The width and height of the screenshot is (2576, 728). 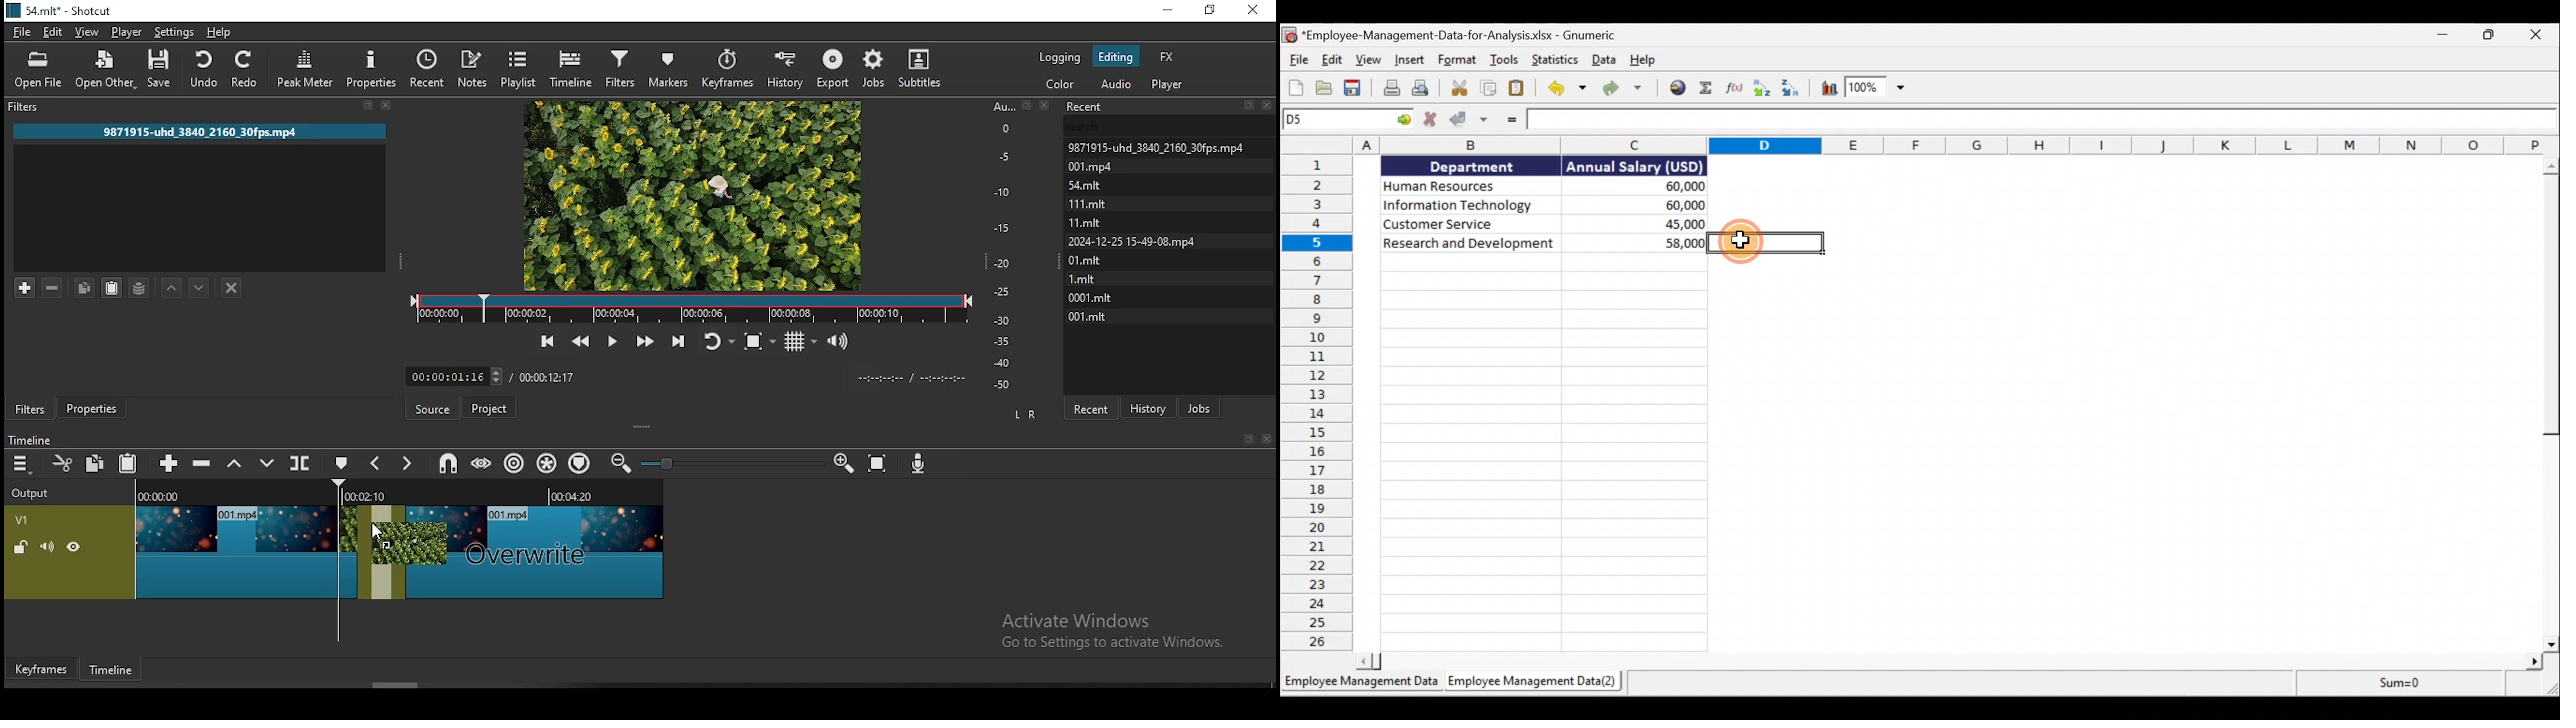 What do you see at coordinates (307, 66) in the screenshot?
I see `peak meter` at bounding box center [307, 66].